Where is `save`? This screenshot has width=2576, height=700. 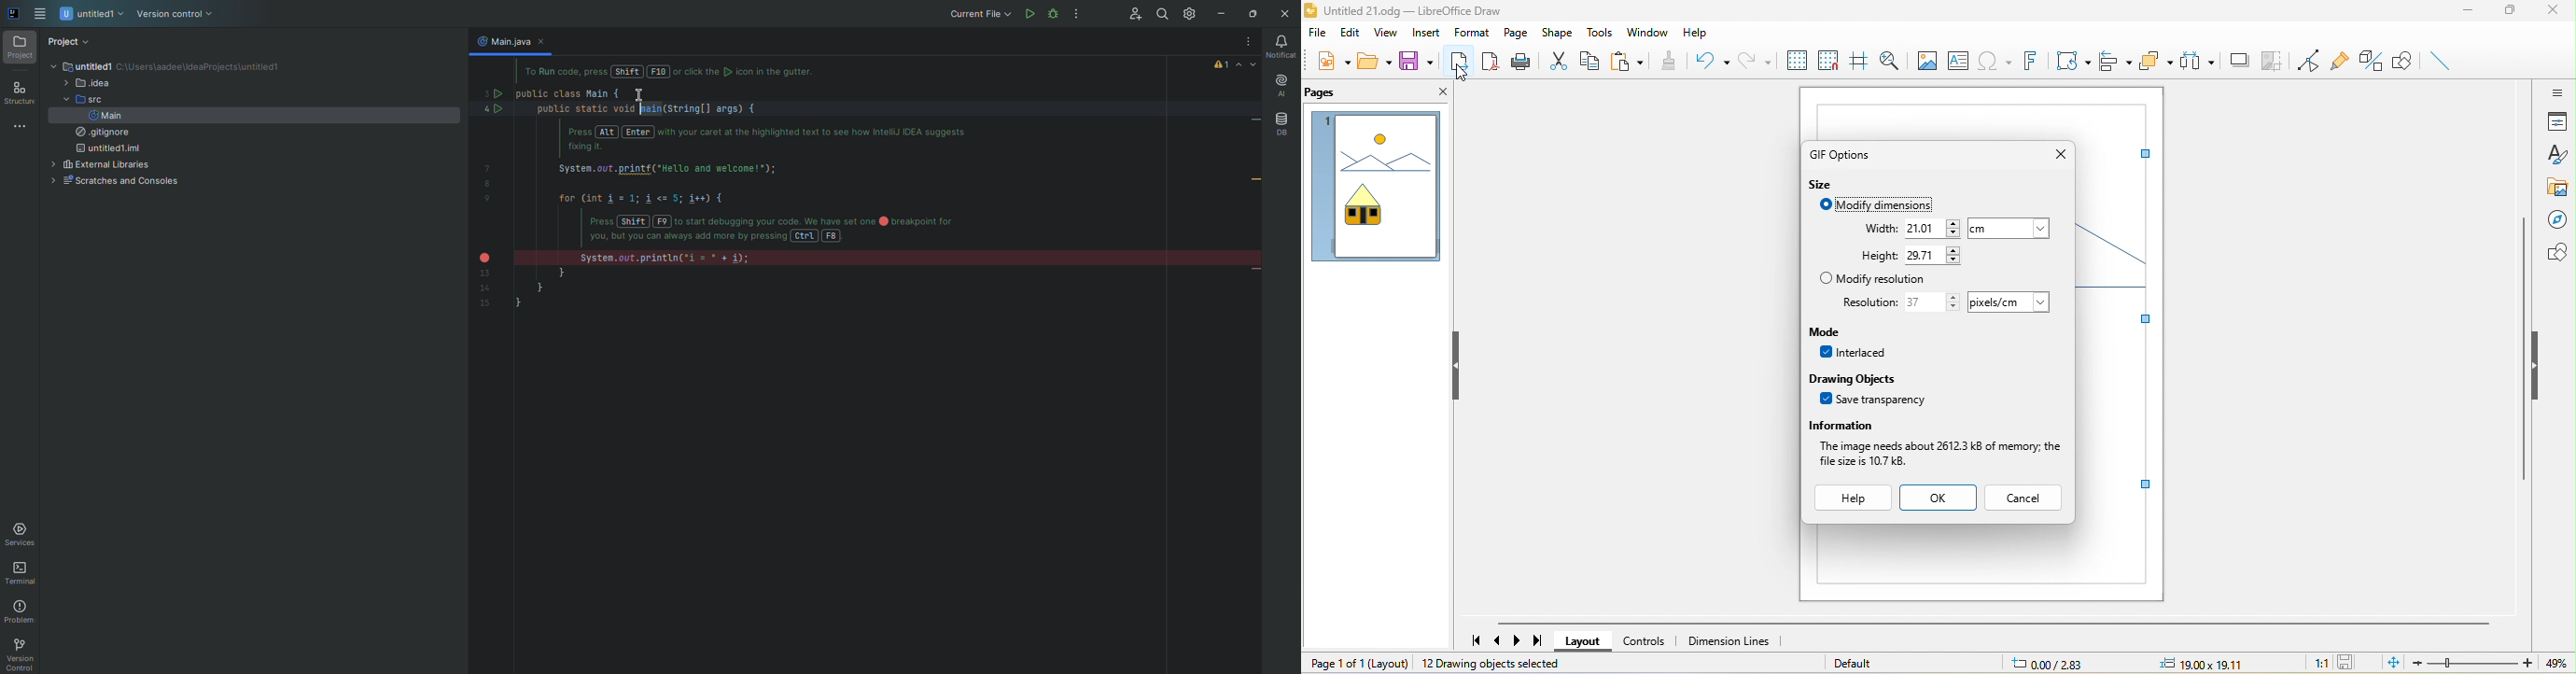
save is located at coordinates (2349, 663).